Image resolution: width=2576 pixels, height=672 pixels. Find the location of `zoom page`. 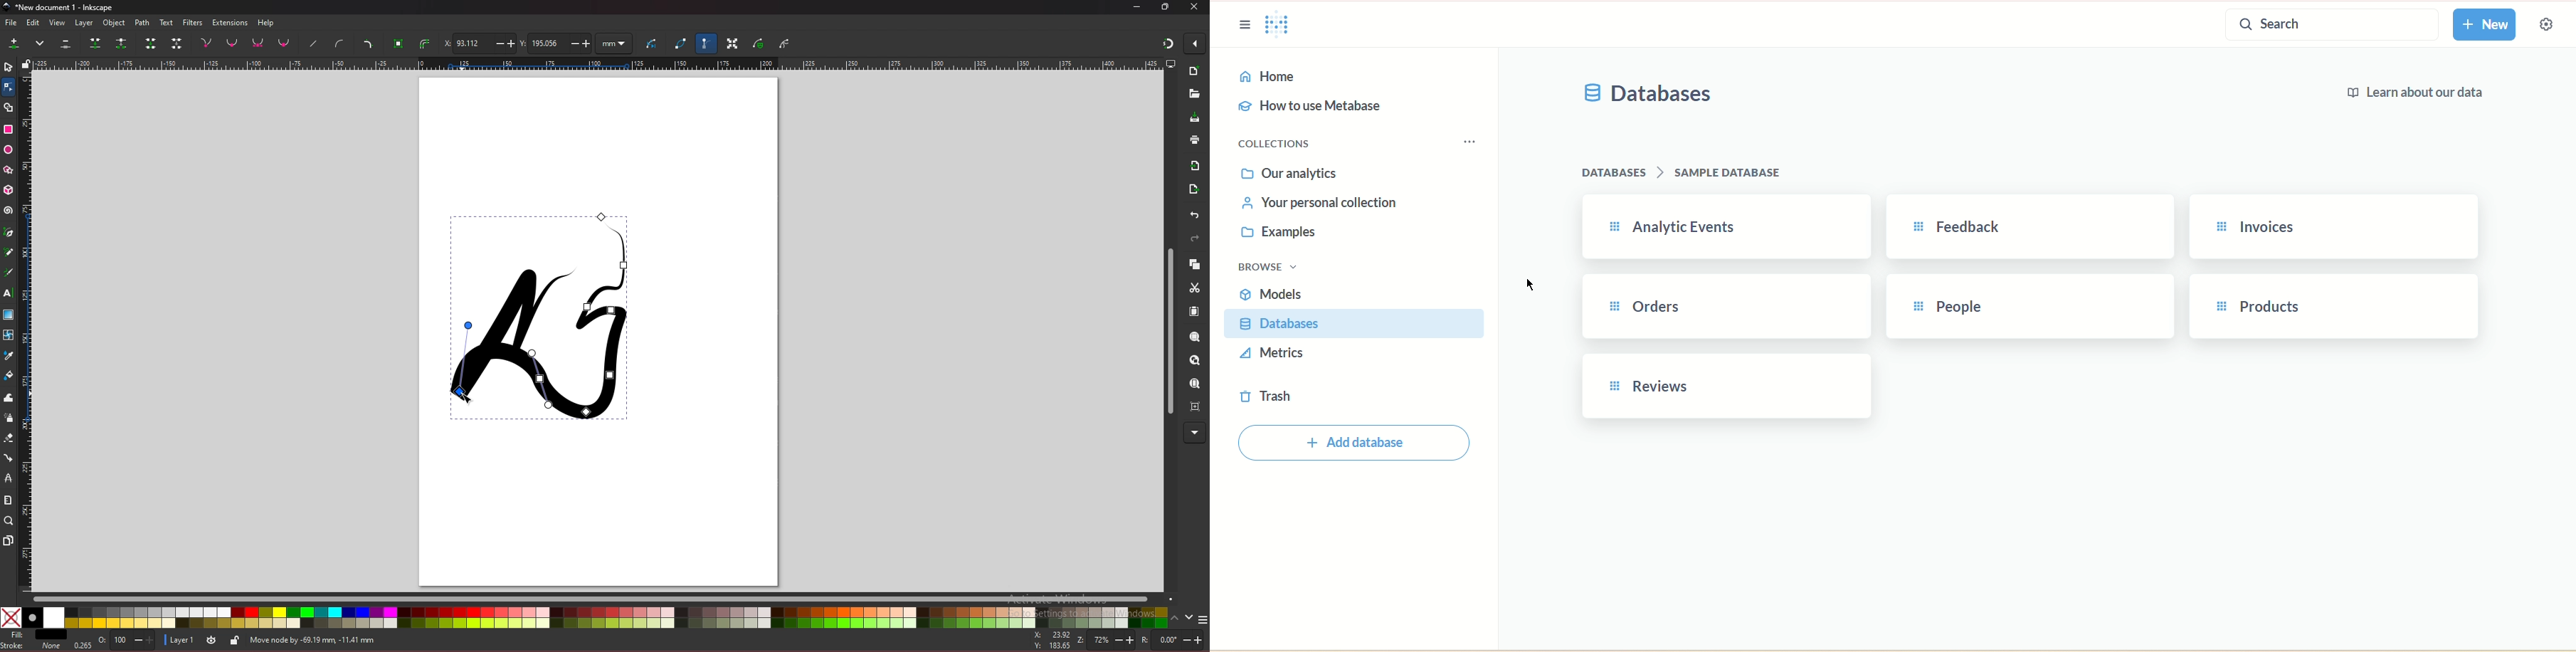

zoom page is located at coordinates (1196, 383).